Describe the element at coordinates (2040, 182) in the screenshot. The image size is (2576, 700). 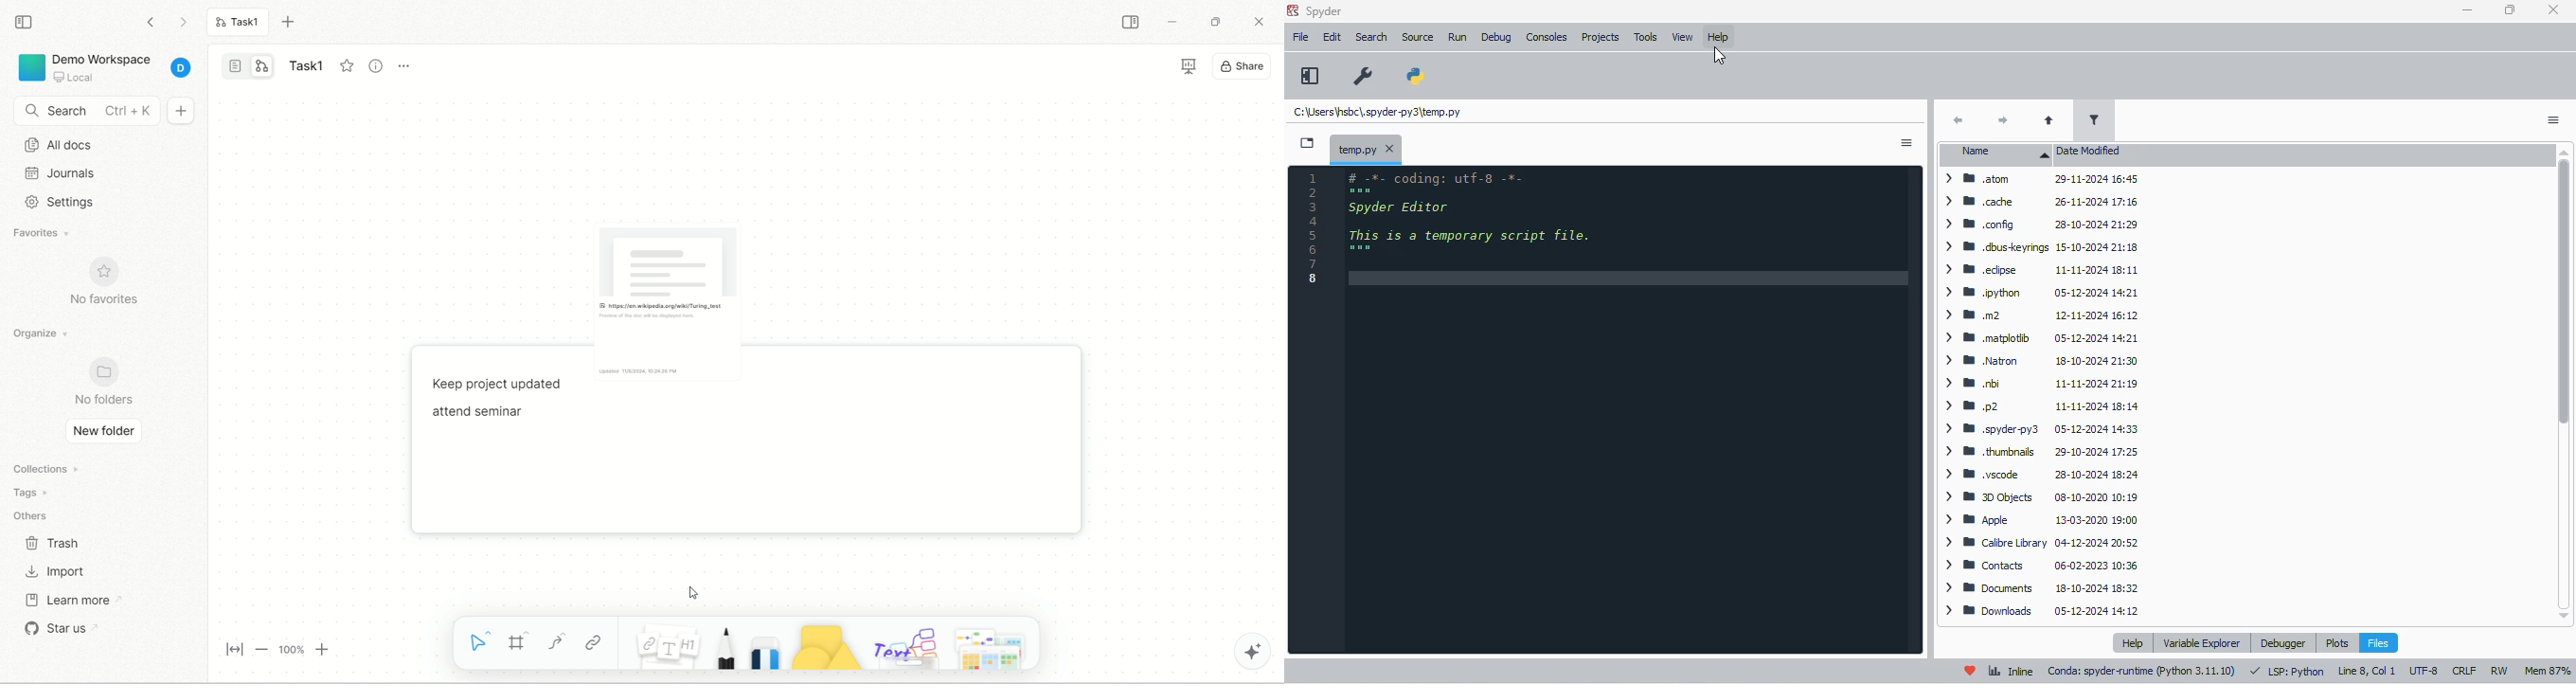
I see `> W atom 29-11-2024 16:45` at that location.